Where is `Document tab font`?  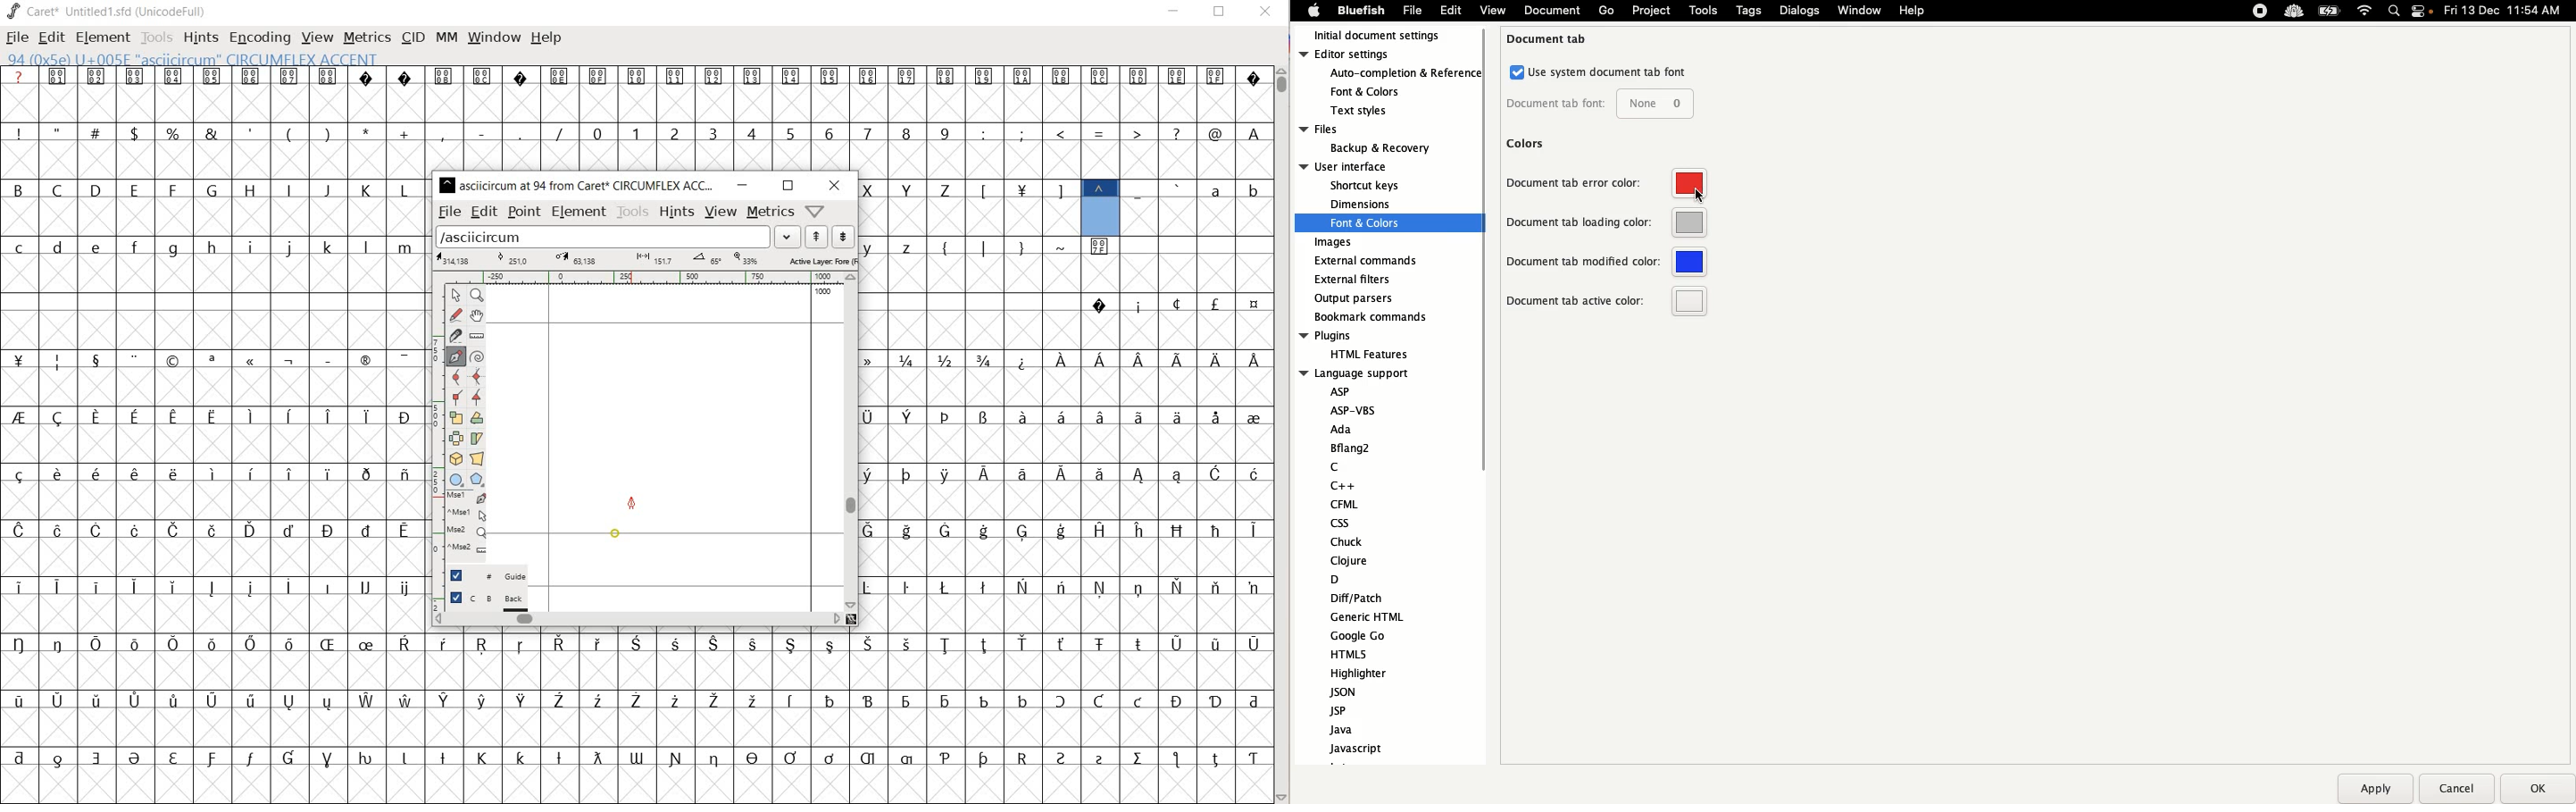
Document tab font is located at coordinates (1599, 105).